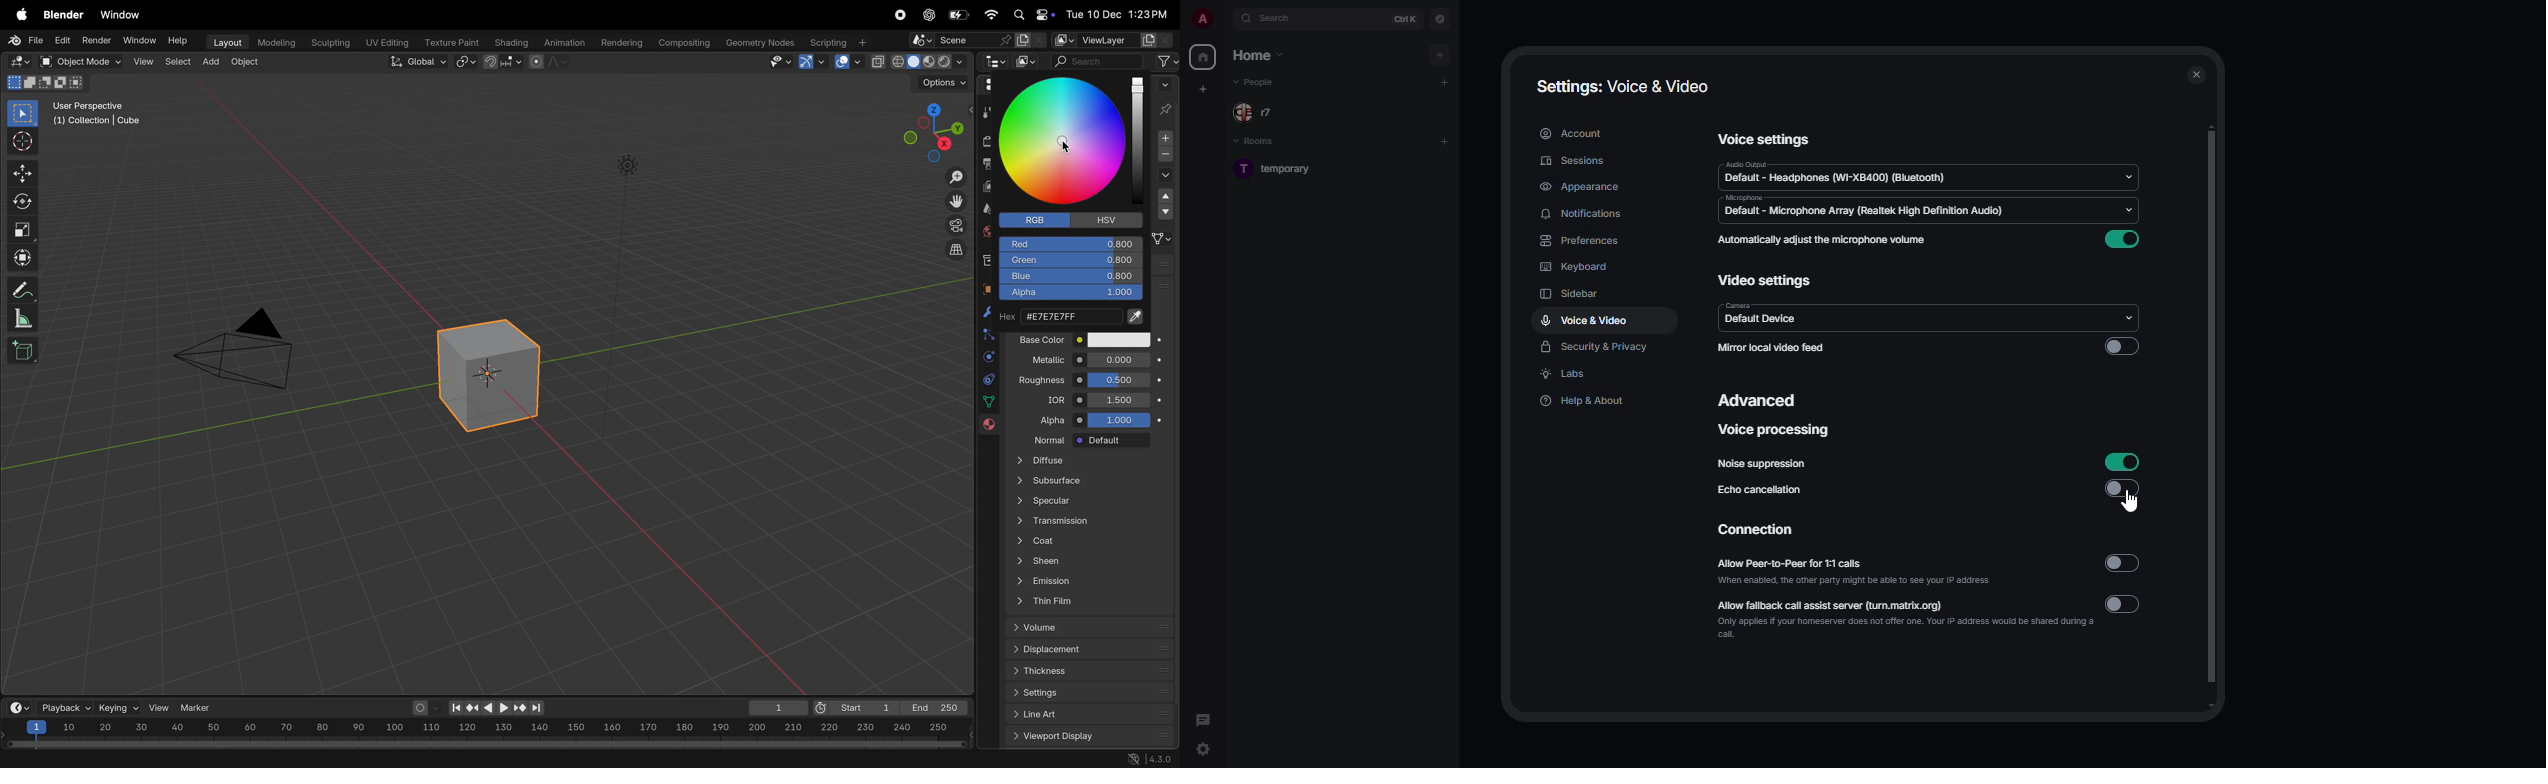 The height and width of the screenshot is (784, 2548). Describe the element at coordinates (1168, 61) in the screenshot. I see `filter` at that location.